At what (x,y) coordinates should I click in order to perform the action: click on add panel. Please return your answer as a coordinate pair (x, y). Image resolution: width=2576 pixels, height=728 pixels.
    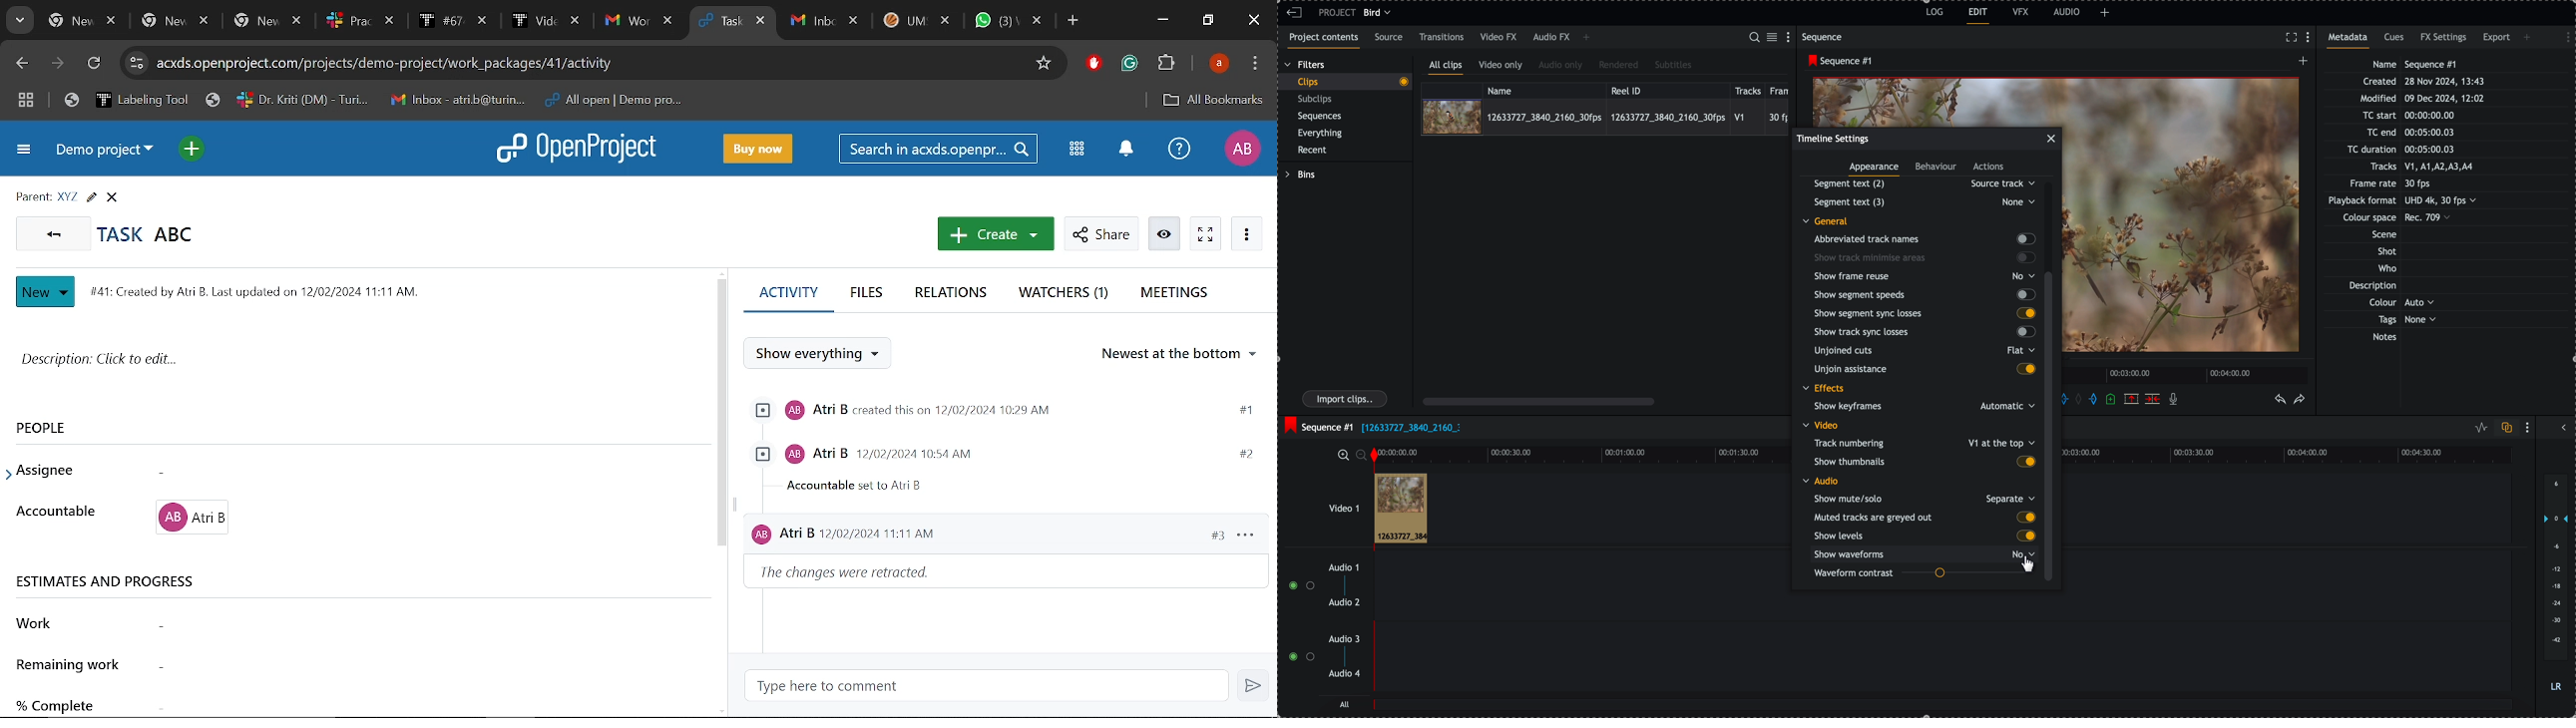
    Looking at the image, I should click on (1586, 38).